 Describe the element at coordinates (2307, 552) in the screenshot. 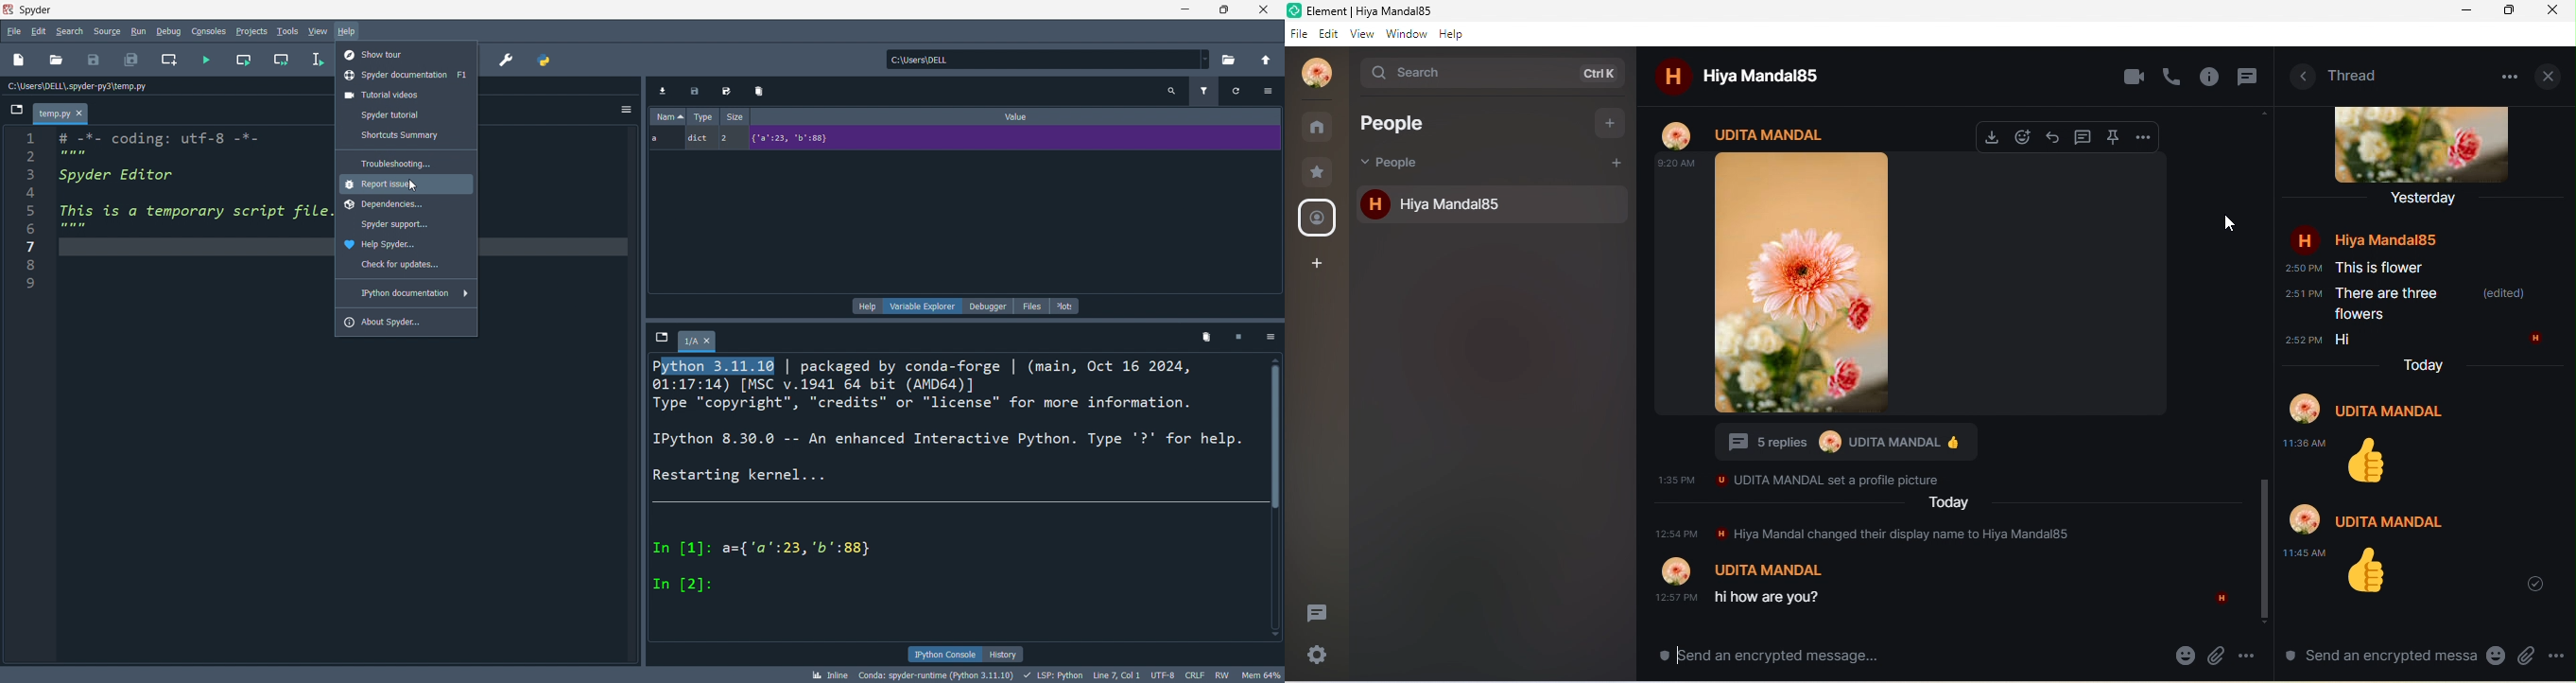

I see `11:45 AM` at that location.